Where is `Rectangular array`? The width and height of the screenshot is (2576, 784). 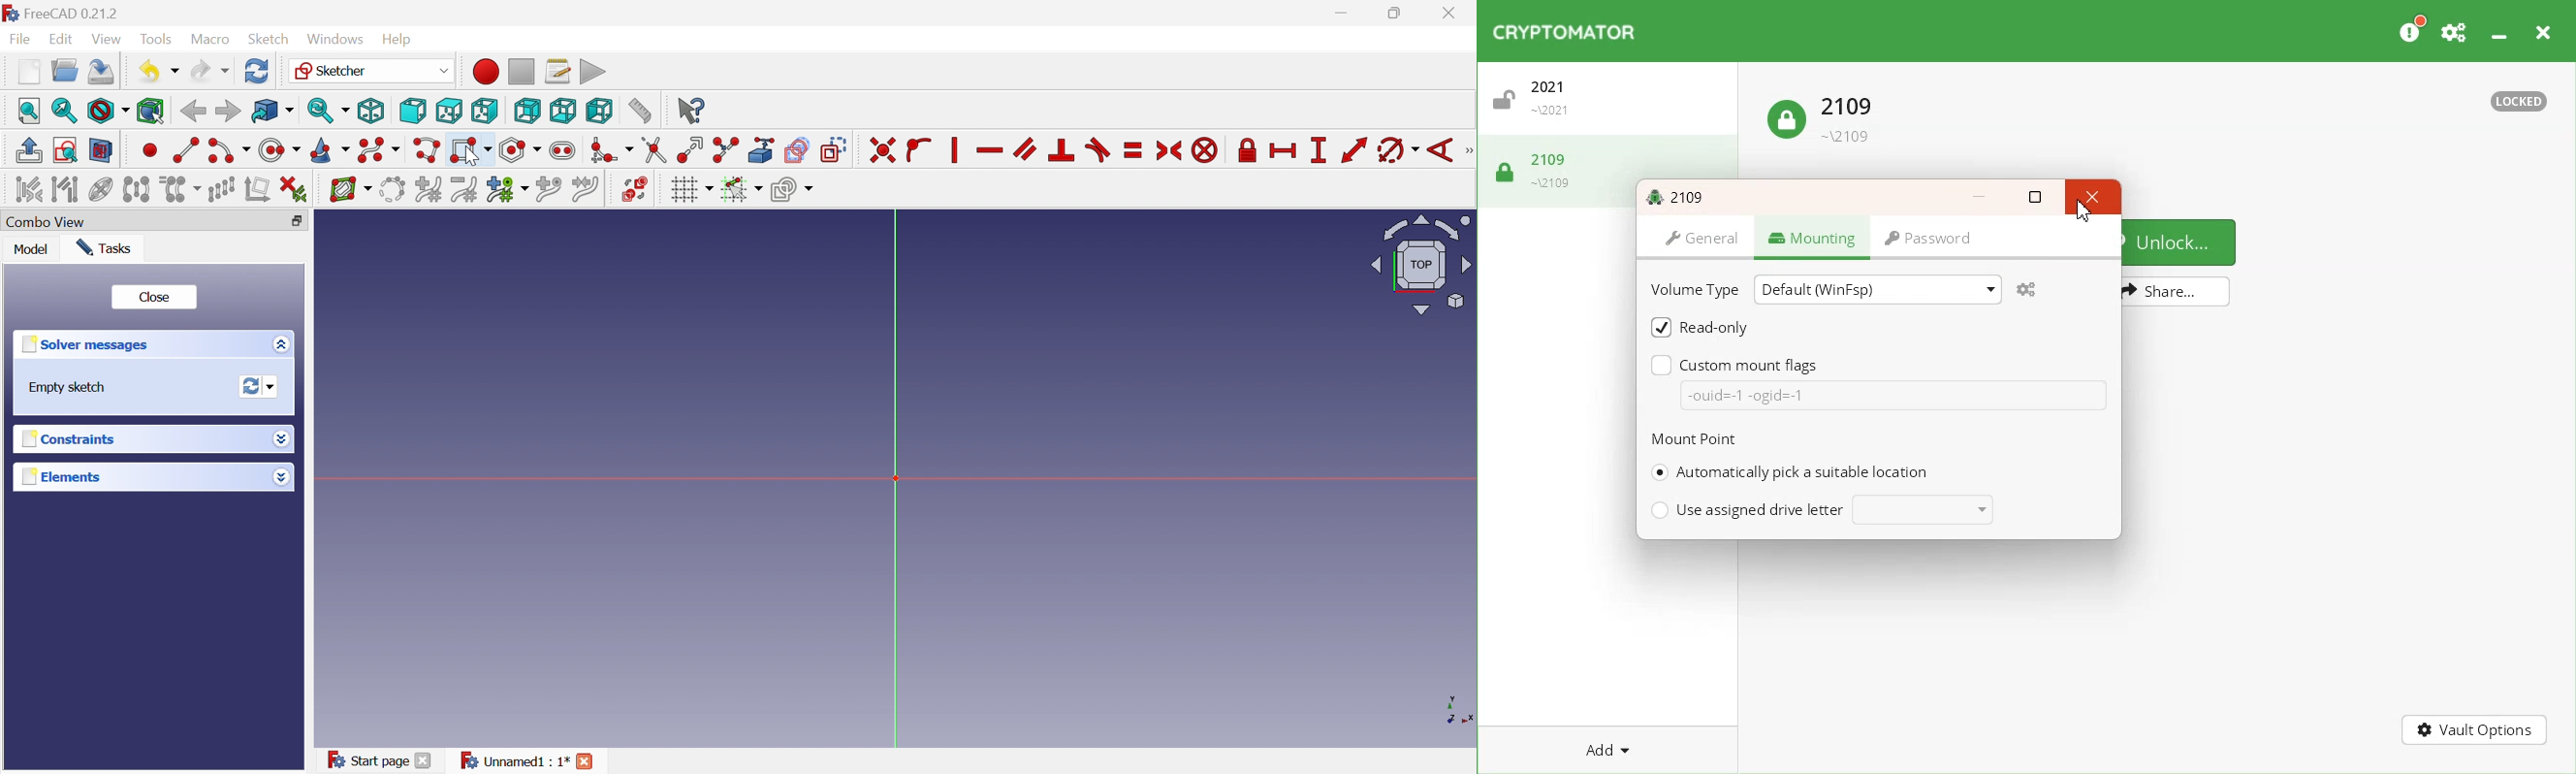
Rectangular array is located at coordinates (221, 189).